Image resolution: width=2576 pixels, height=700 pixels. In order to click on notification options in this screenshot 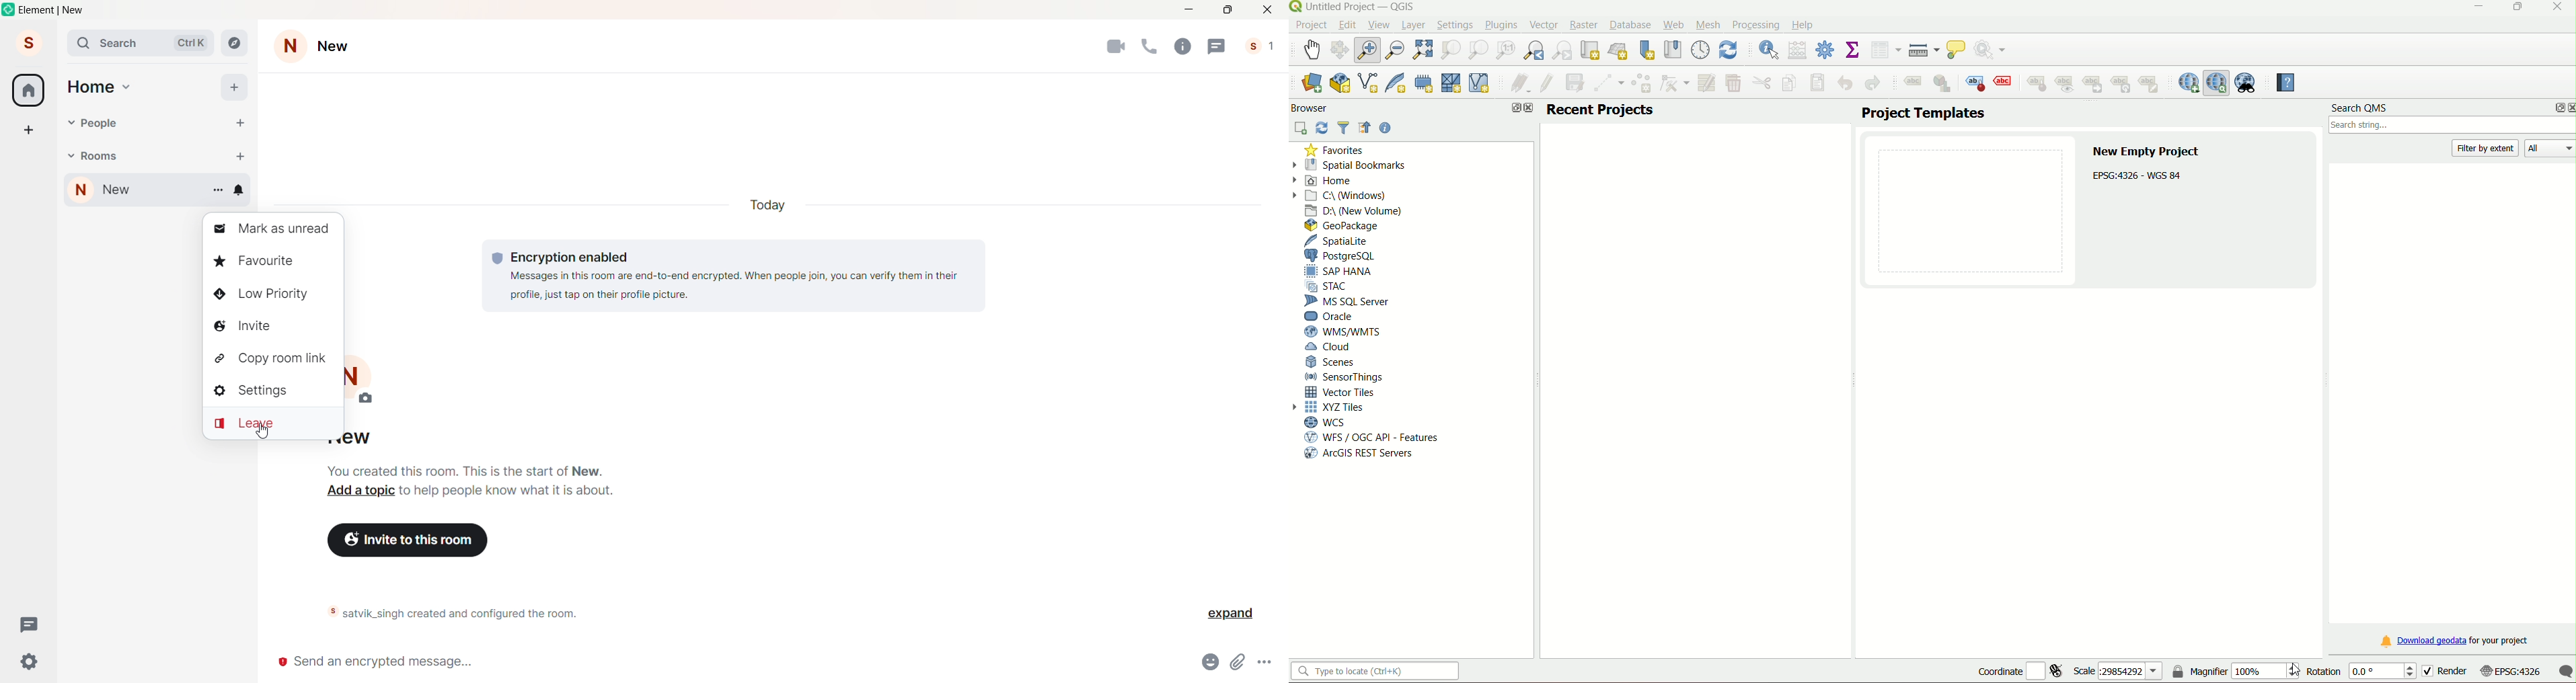, I will do `click(242, 191)`.